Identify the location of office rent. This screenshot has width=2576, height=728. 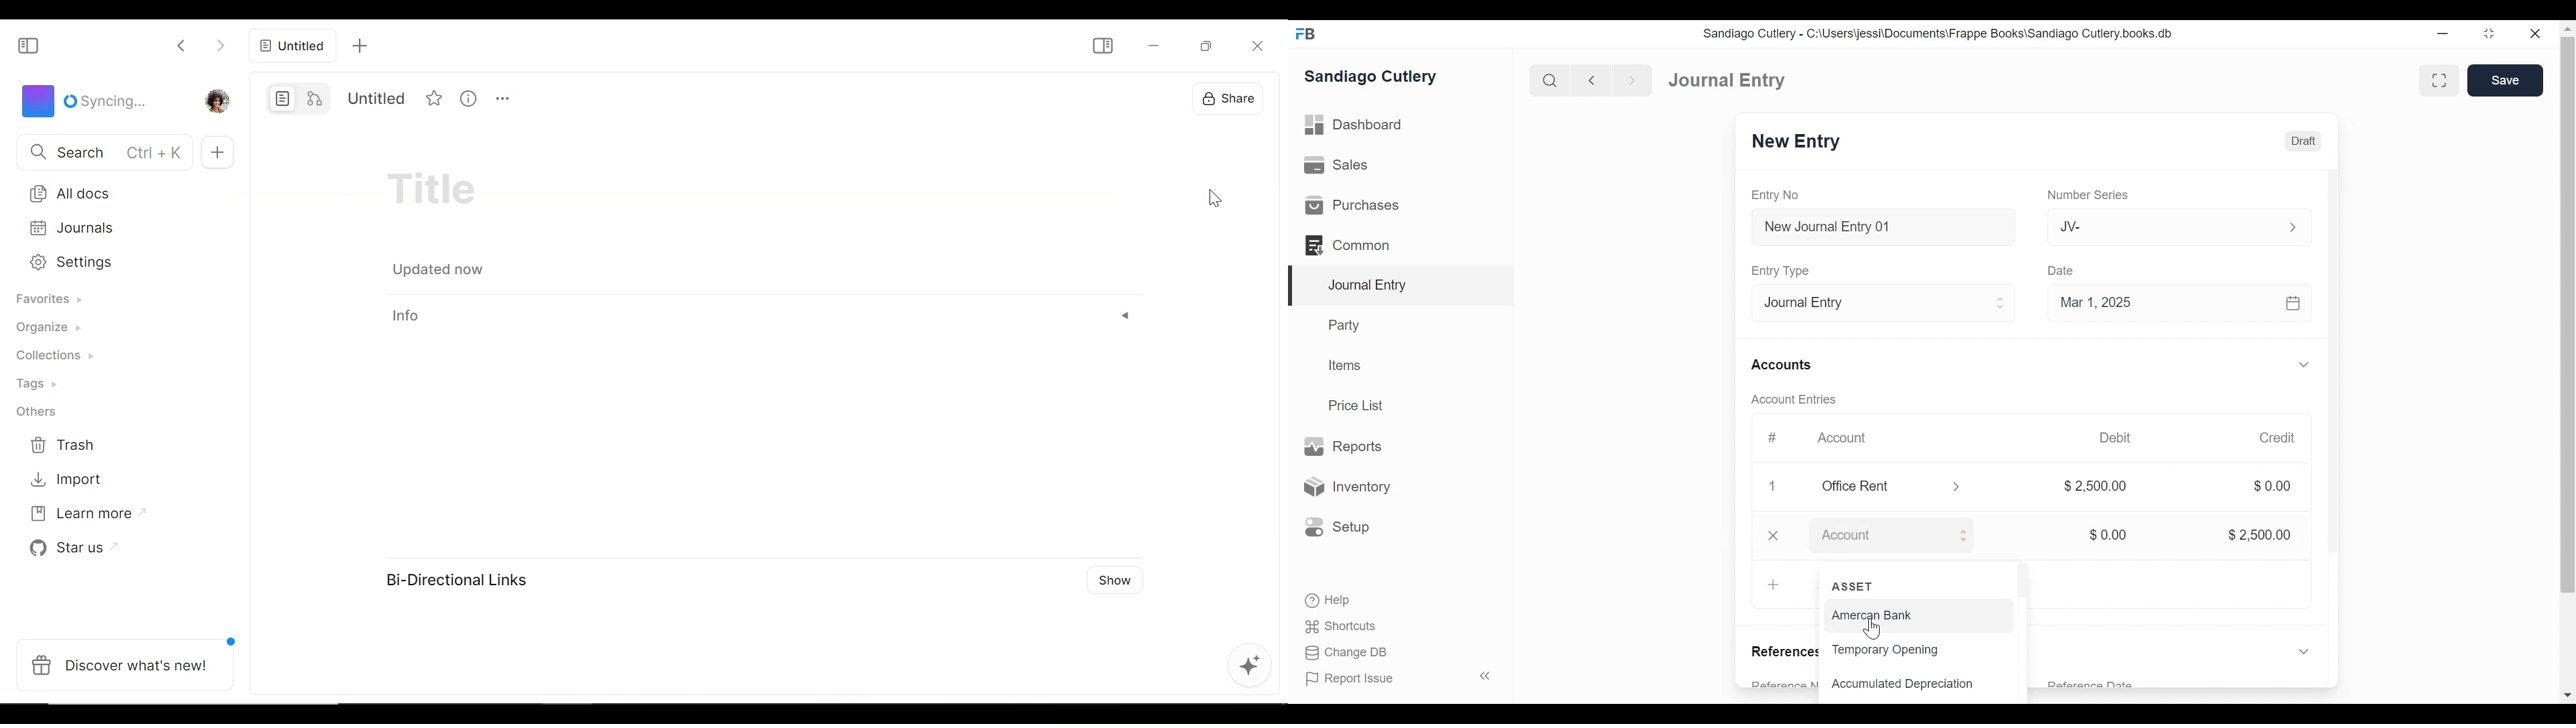
(1898, 487).